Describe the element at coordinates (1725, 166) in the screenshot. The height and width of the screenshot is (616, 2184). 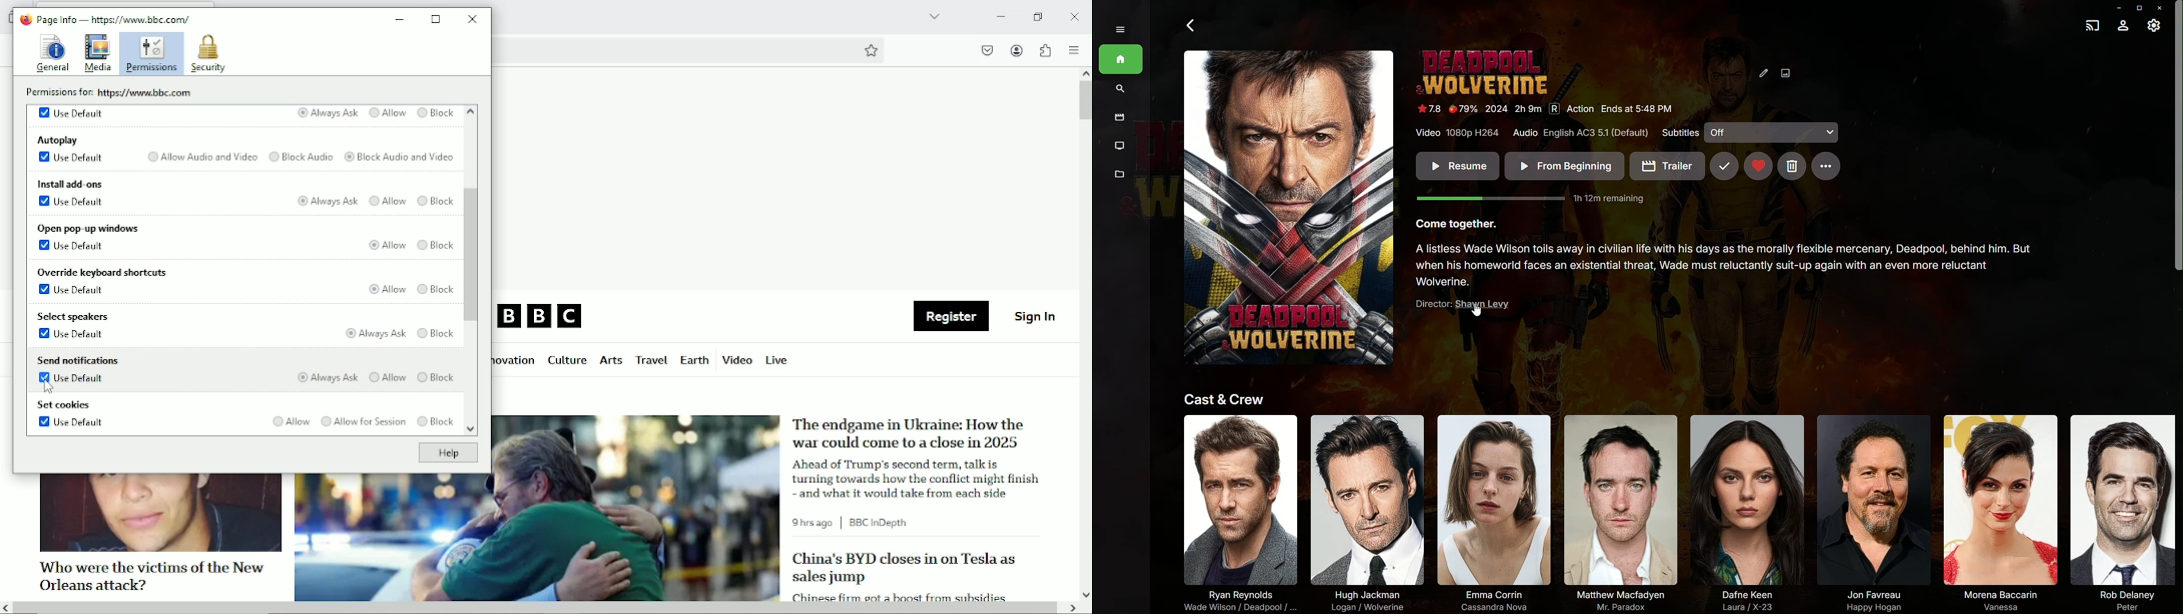
I see `Mark as watched` at that location.